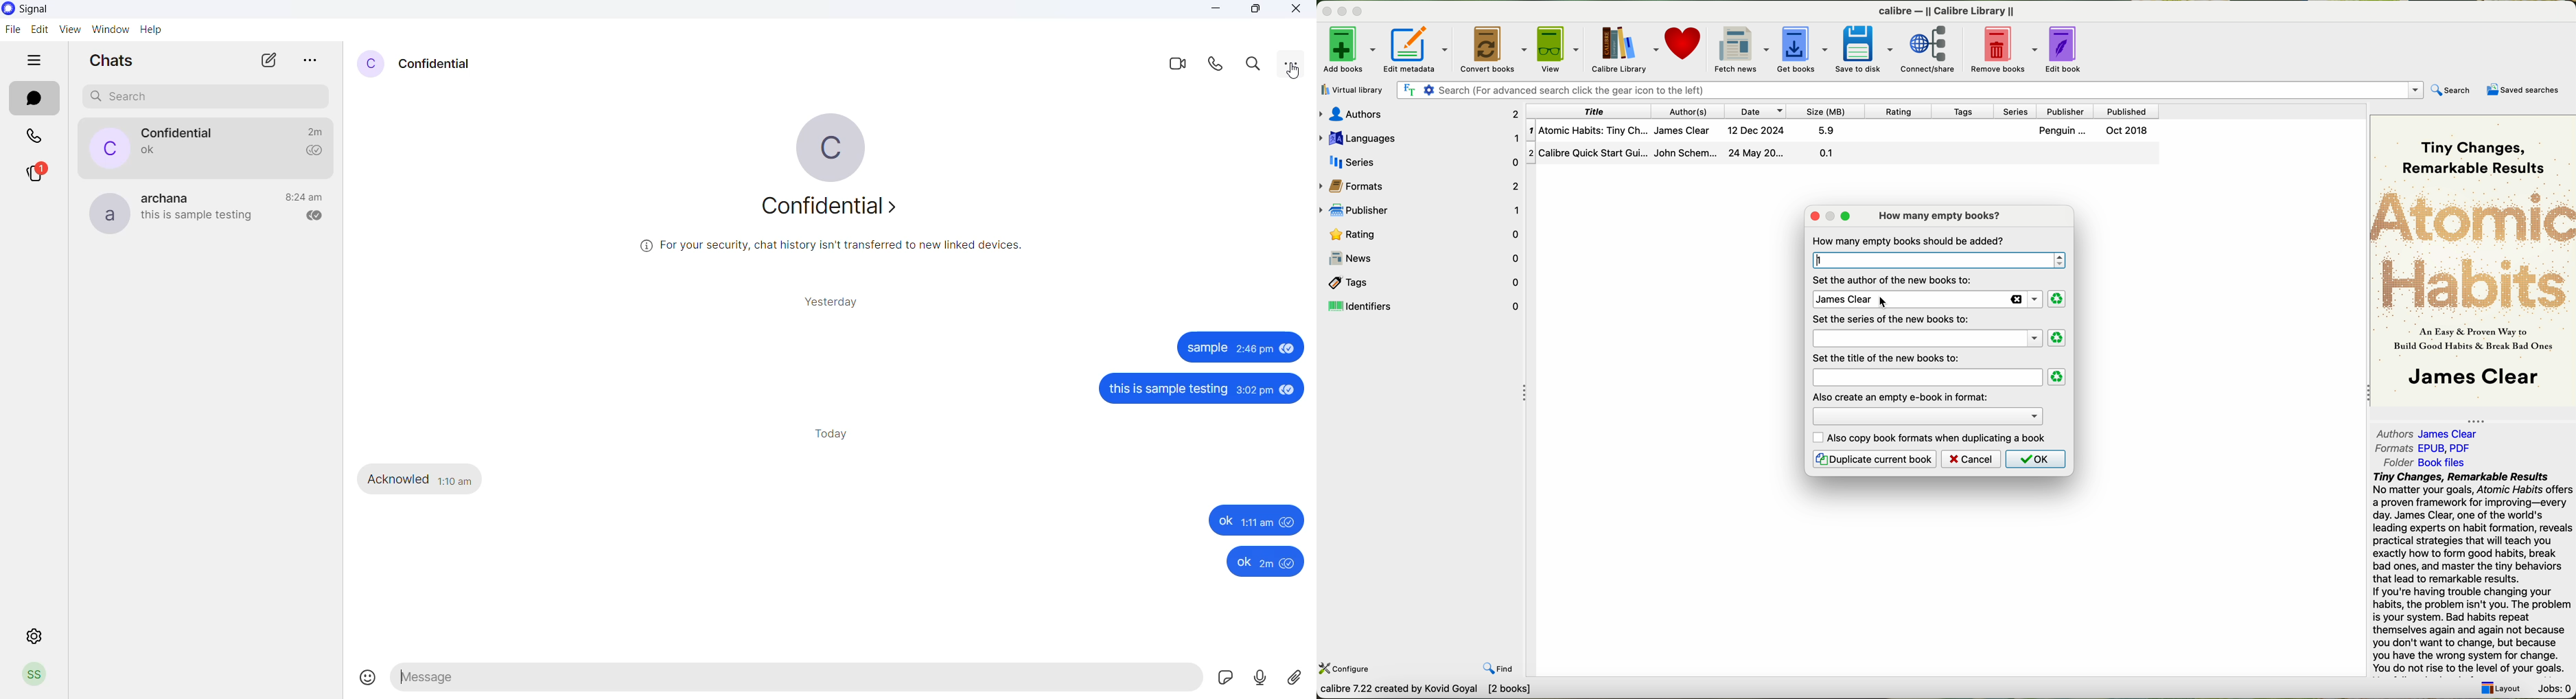  I want to click on last message, so click(142, 153).